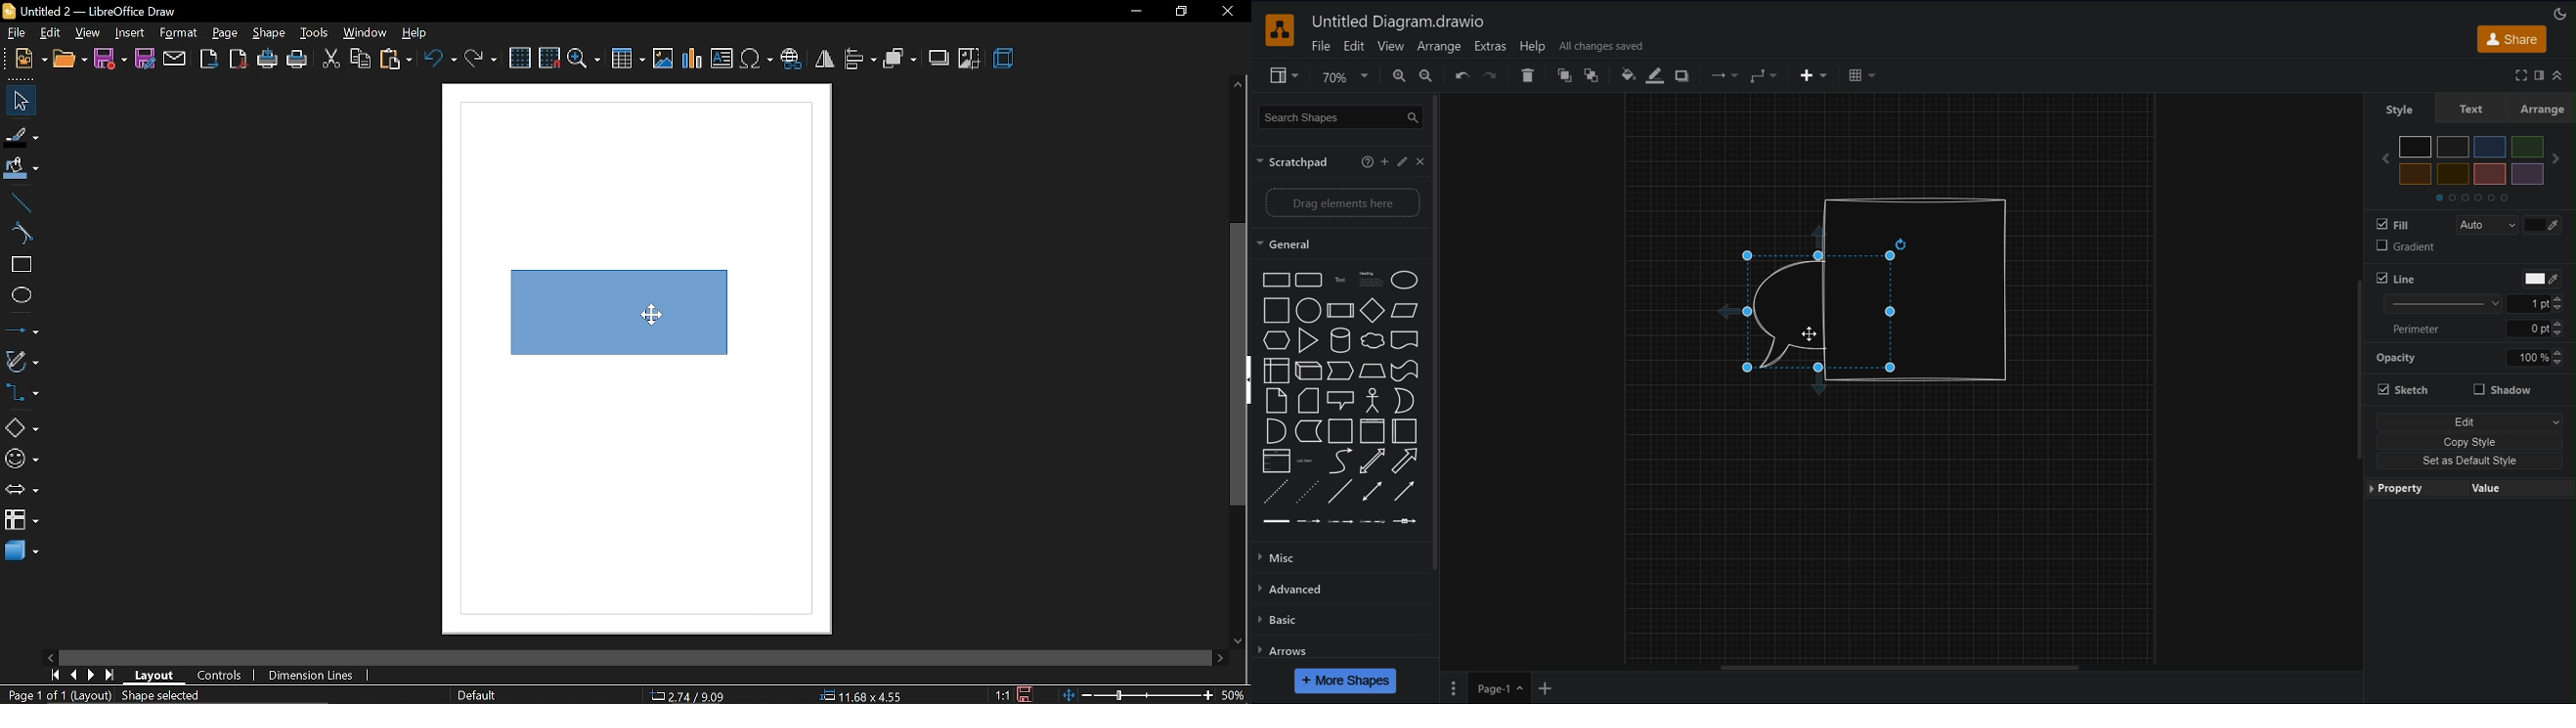 This screenshot has height=728, width=2576. Describe the element at coordinates (1341, 311) in the screenshot. I see `Process` at that location.